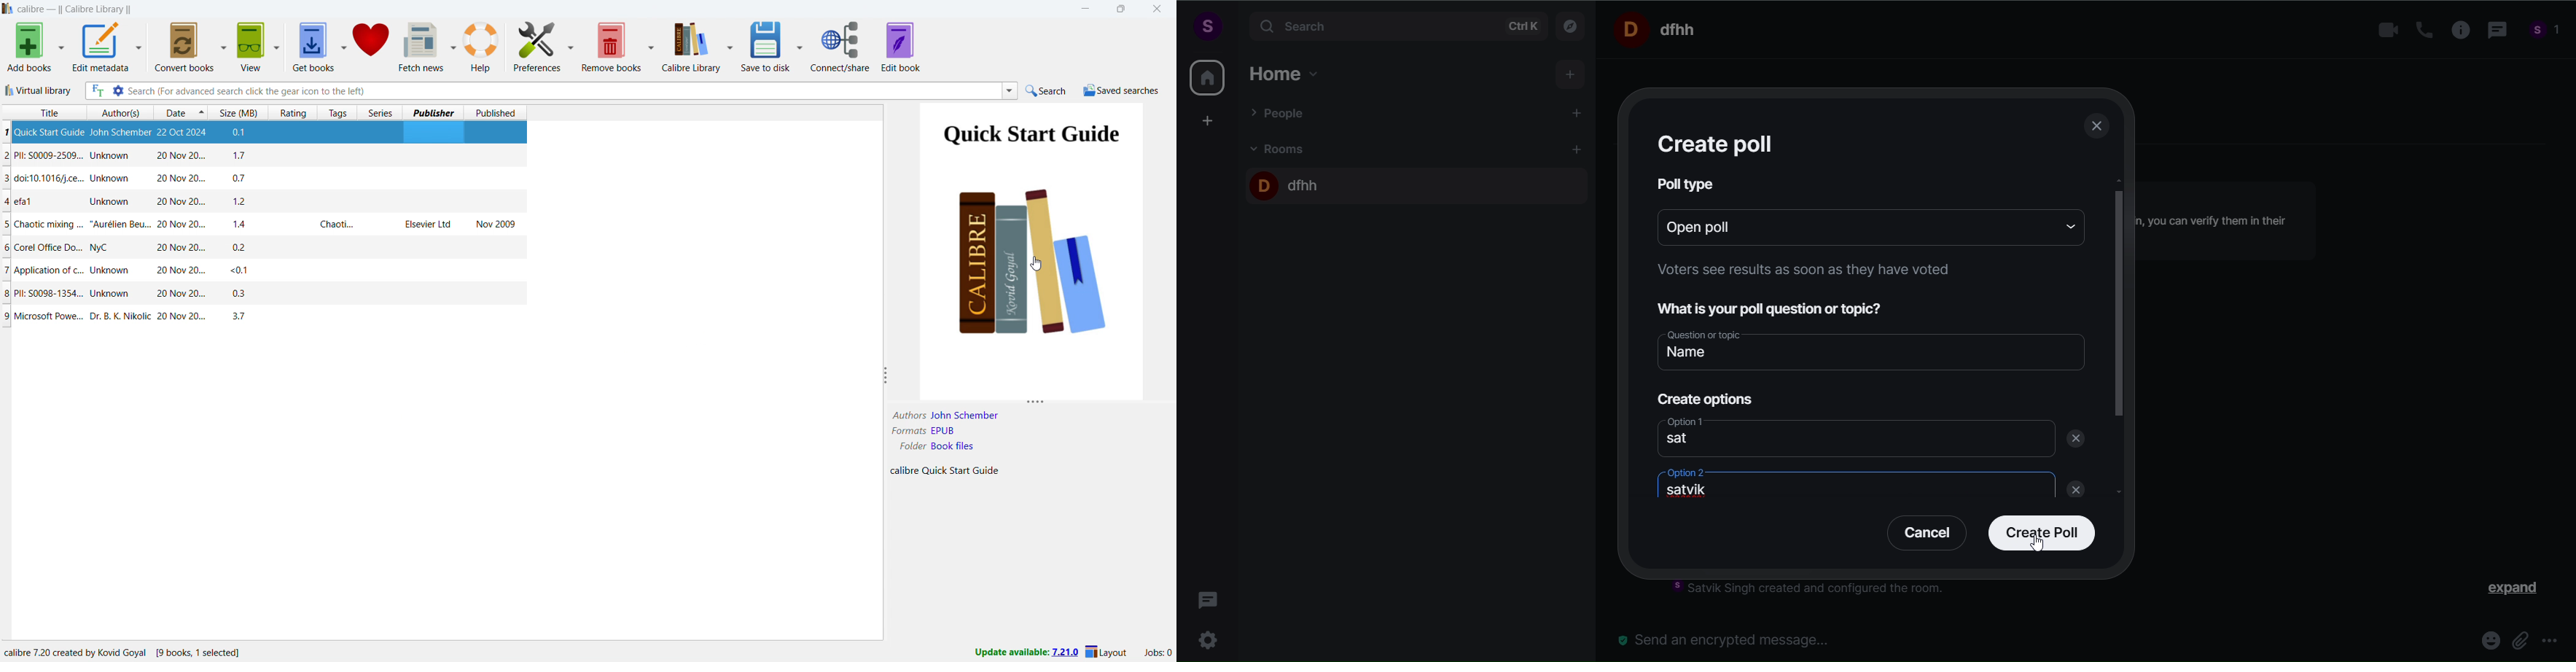 This screenshot has height=672, width=2576. I want to click on John Schember, so click(965, 415).